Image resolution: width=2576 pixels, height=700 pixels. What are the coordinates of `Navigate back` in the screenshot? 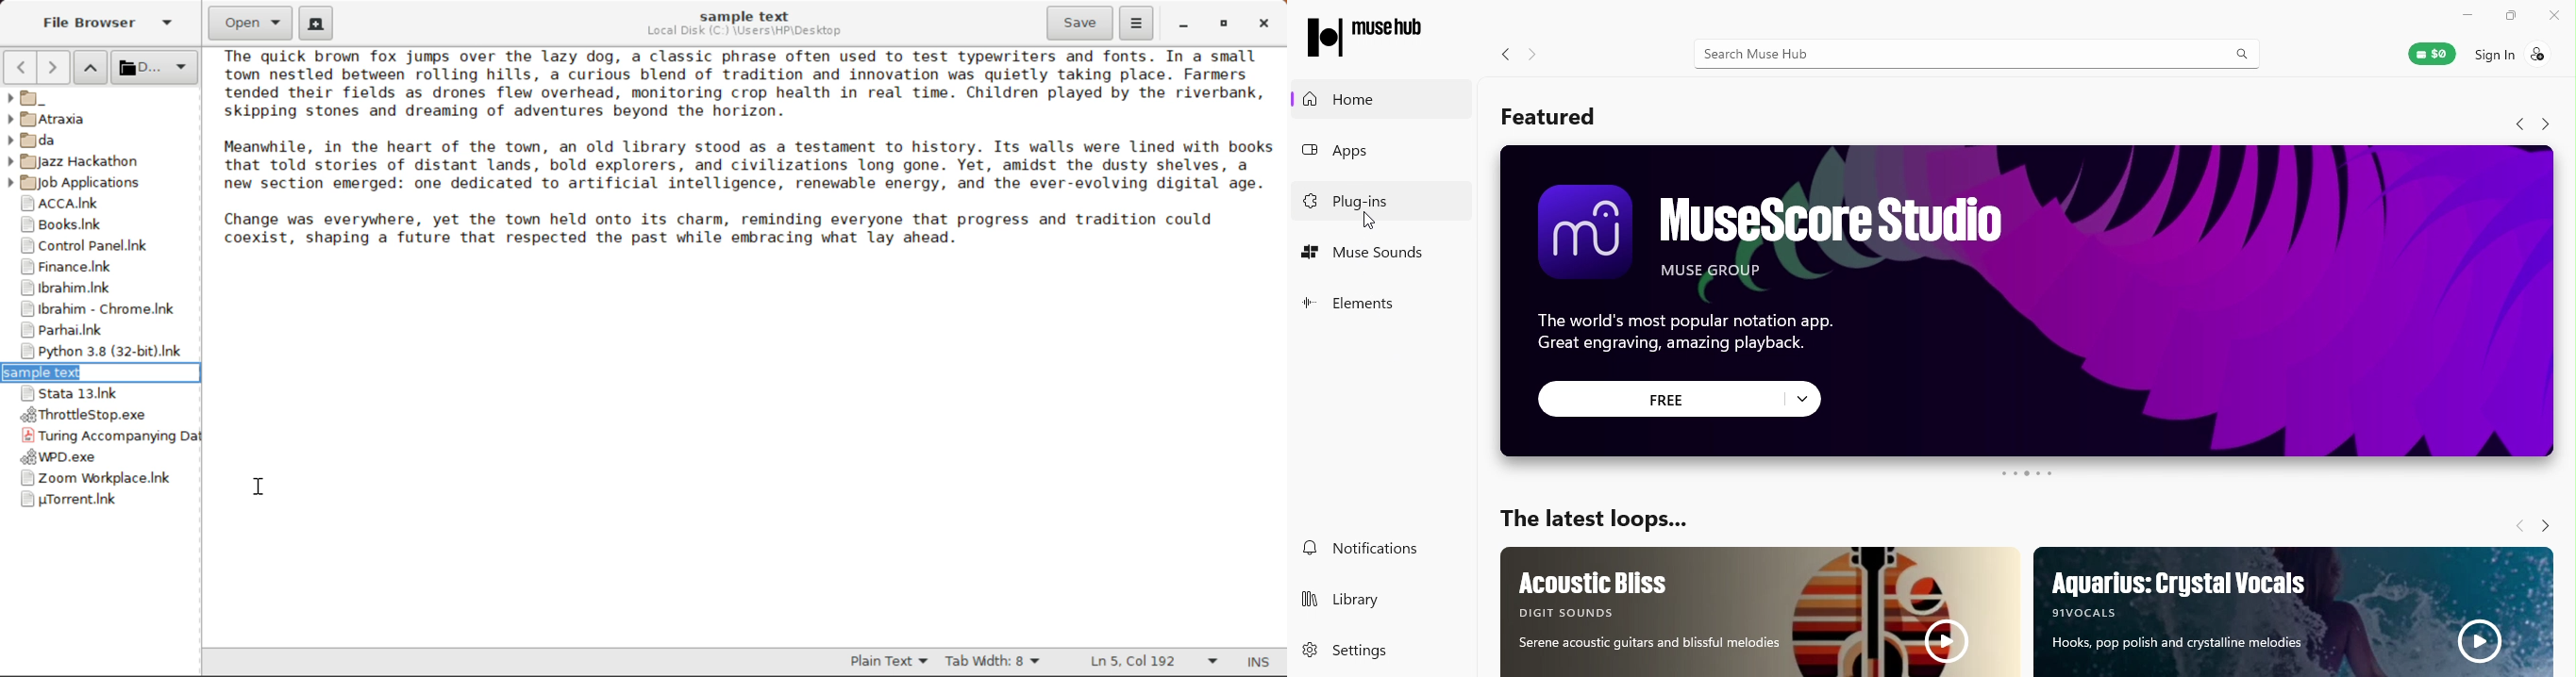 It's located at (2512, 126).